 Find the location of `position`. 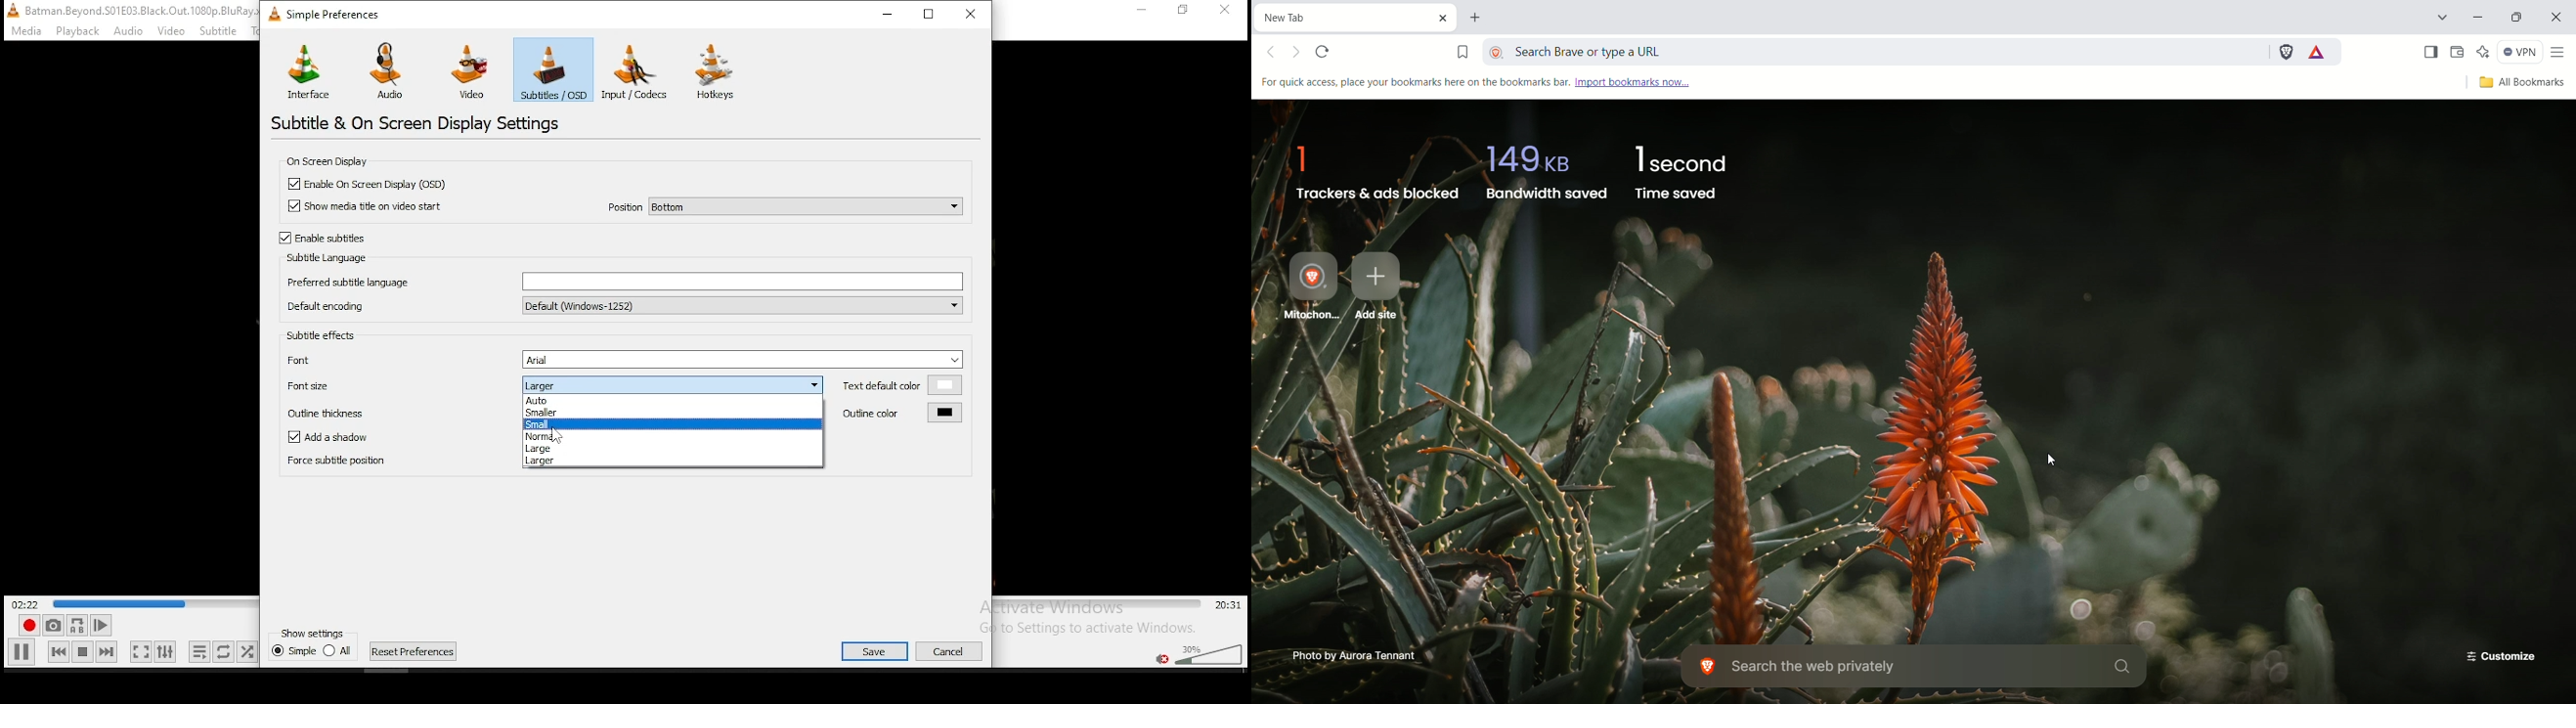

position is located at coordinates (784, 205).